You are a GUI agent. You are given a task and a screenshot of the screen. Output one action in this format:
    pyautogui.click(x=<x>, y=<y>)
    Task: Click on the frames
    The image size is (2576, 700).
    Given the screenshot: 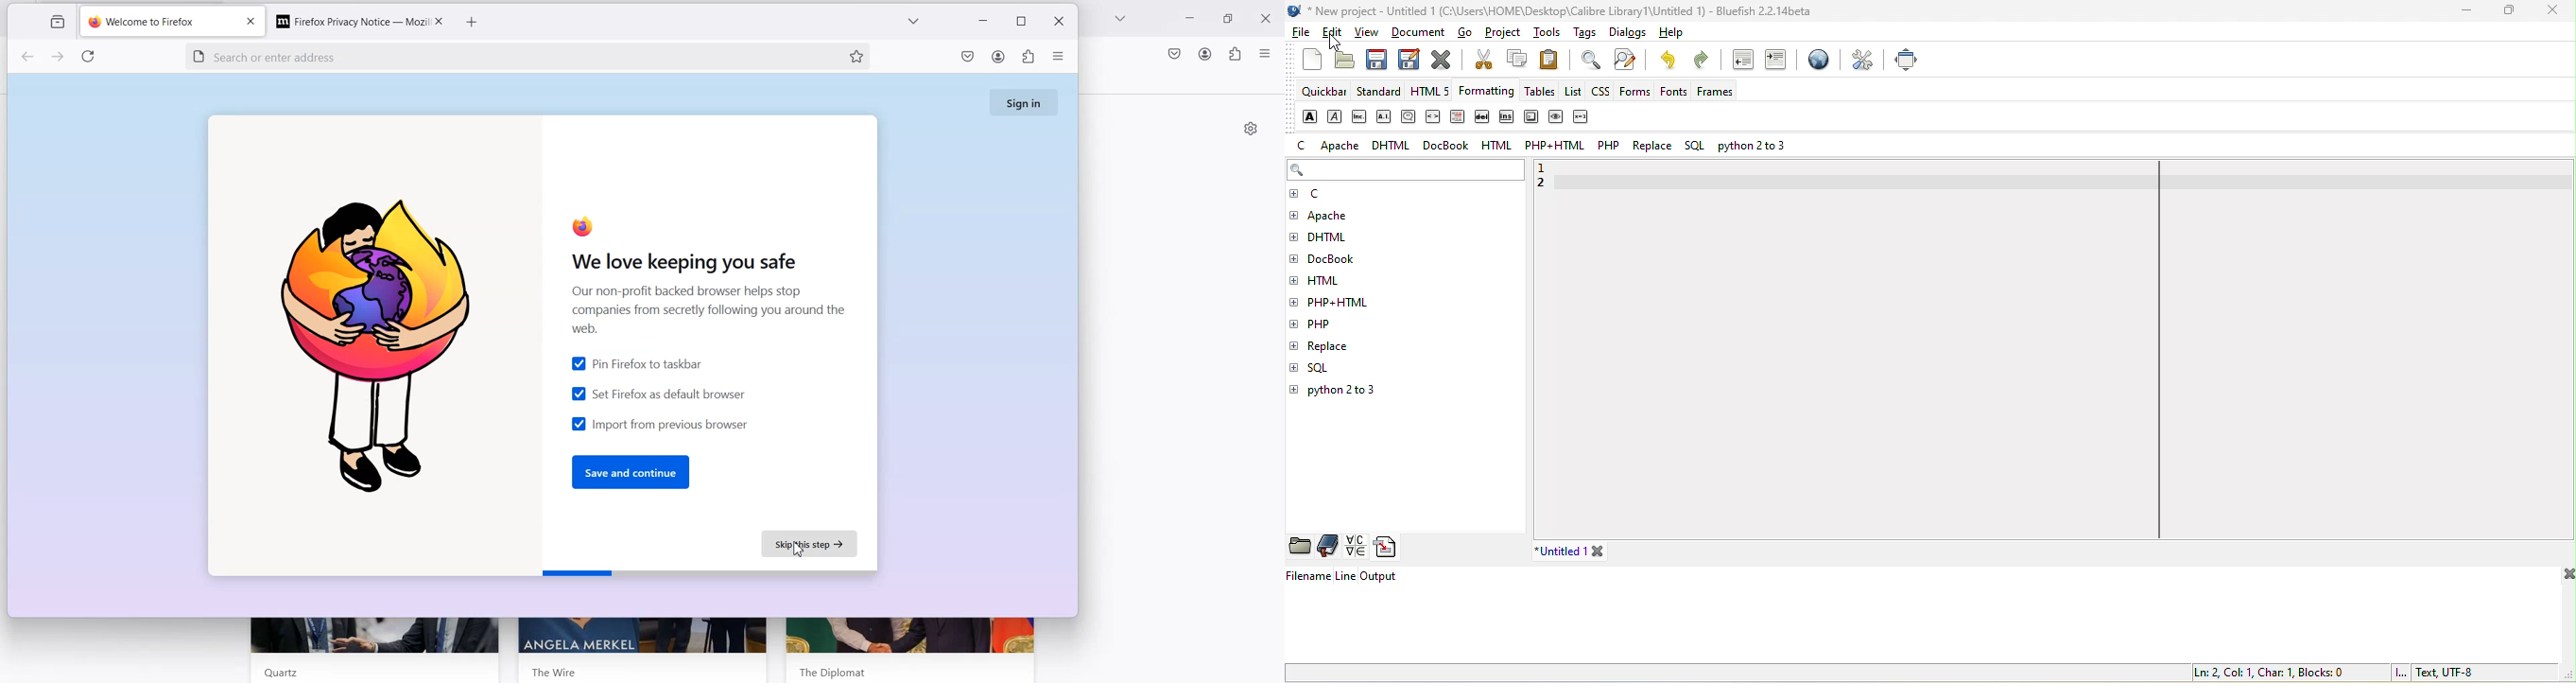 What is the action you would take?
    pyautogui.click(x=1716, y=93)
    